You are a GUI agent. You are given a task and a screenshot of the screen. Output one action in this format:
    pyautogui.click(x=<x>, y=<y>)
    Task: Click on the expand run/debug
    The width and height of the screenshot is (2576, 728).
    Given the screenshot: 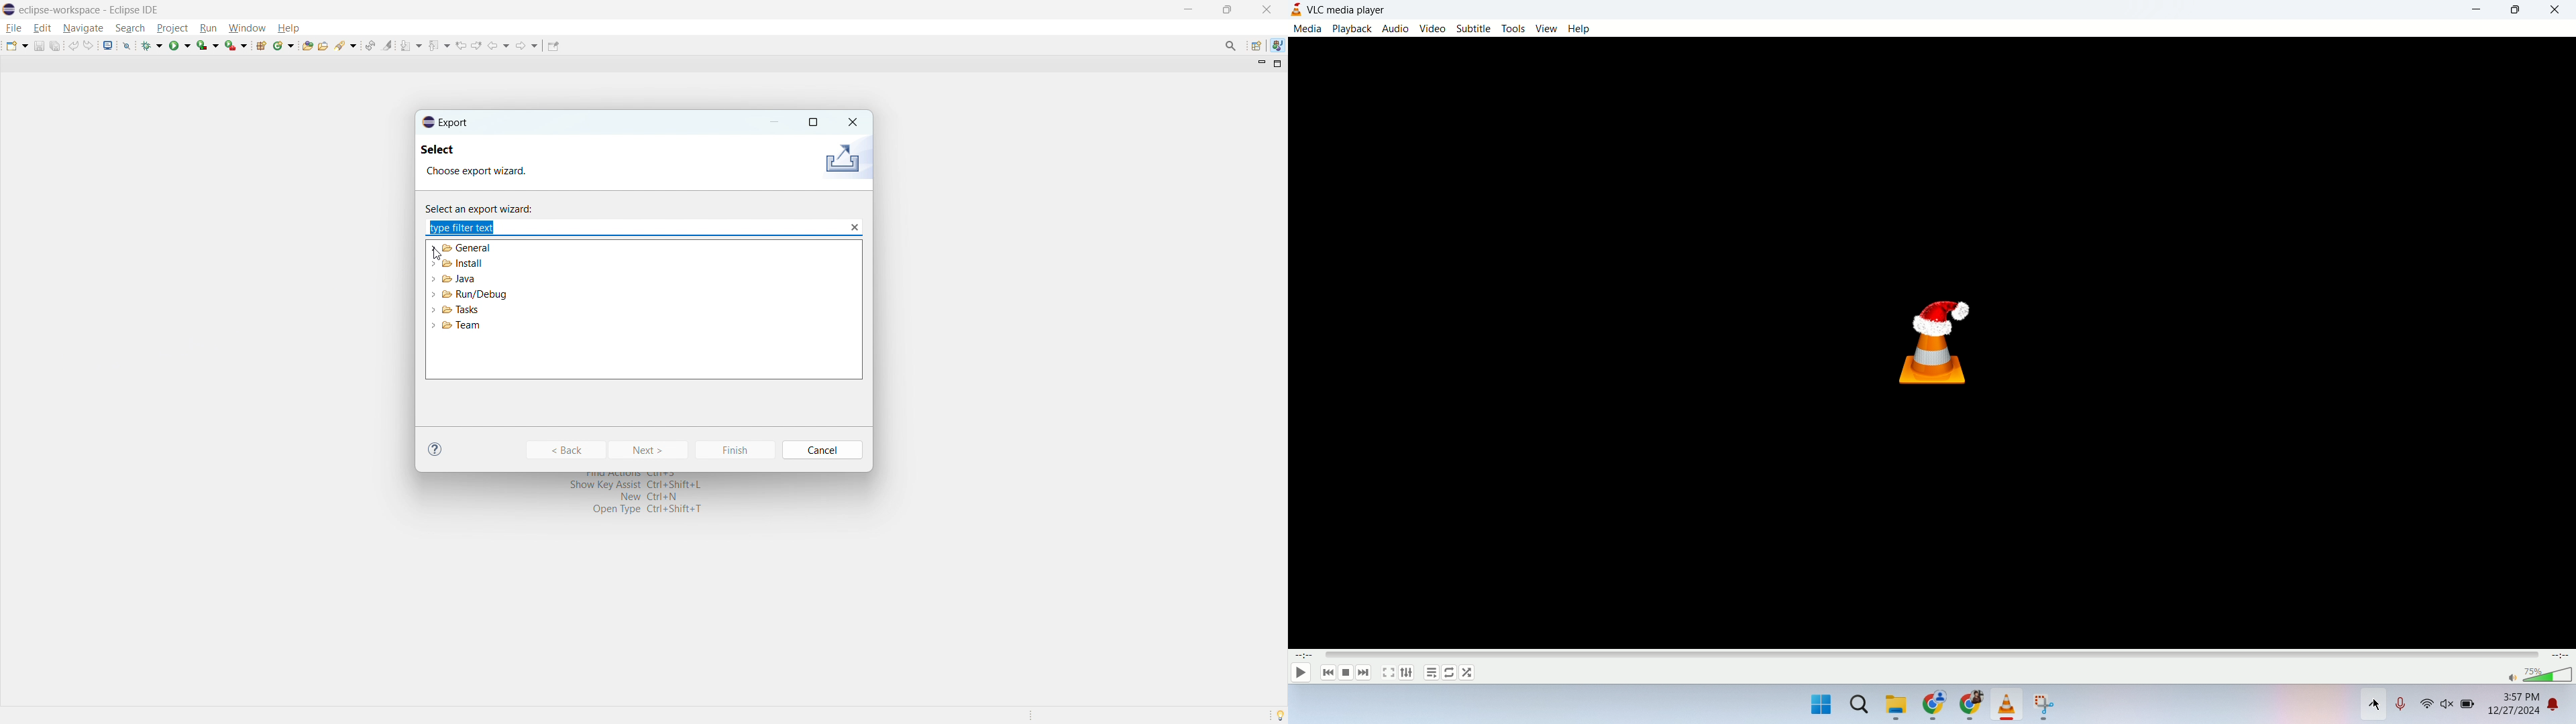 What is the action you would take?
    pyautogui.click(x=433, y=294)
    